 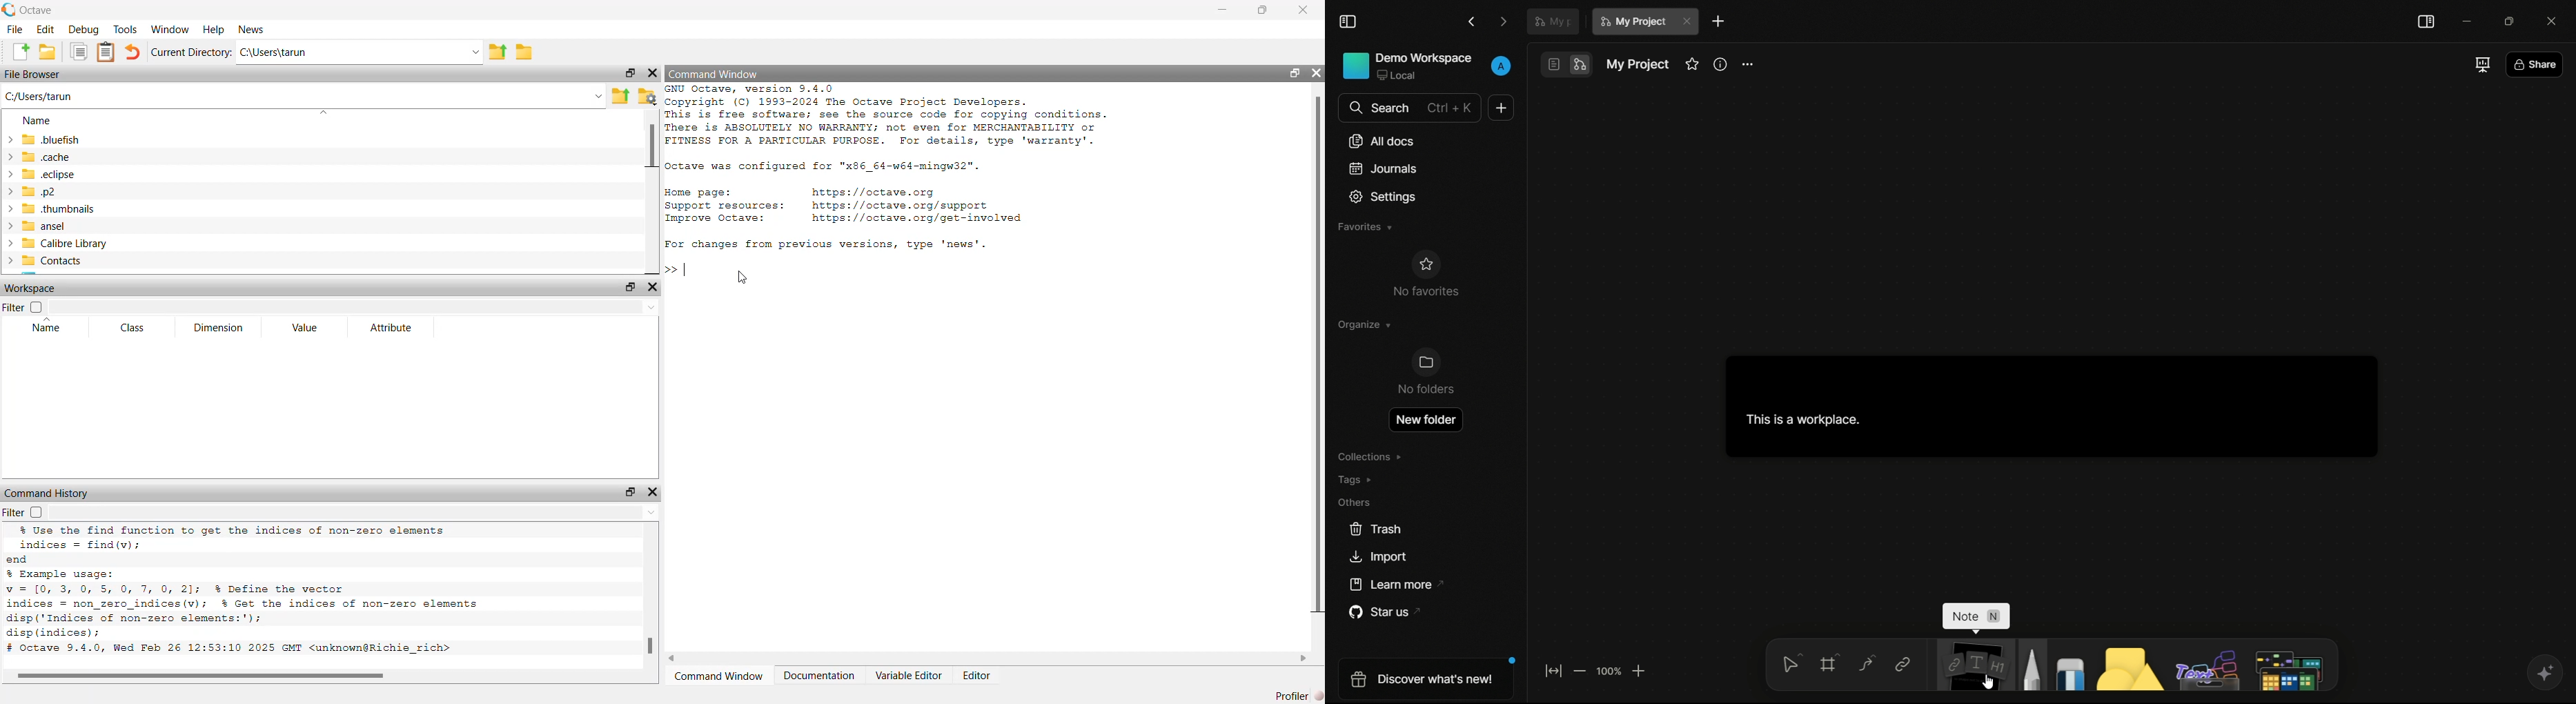 I want to click on Name, so click(x=48, y=329).